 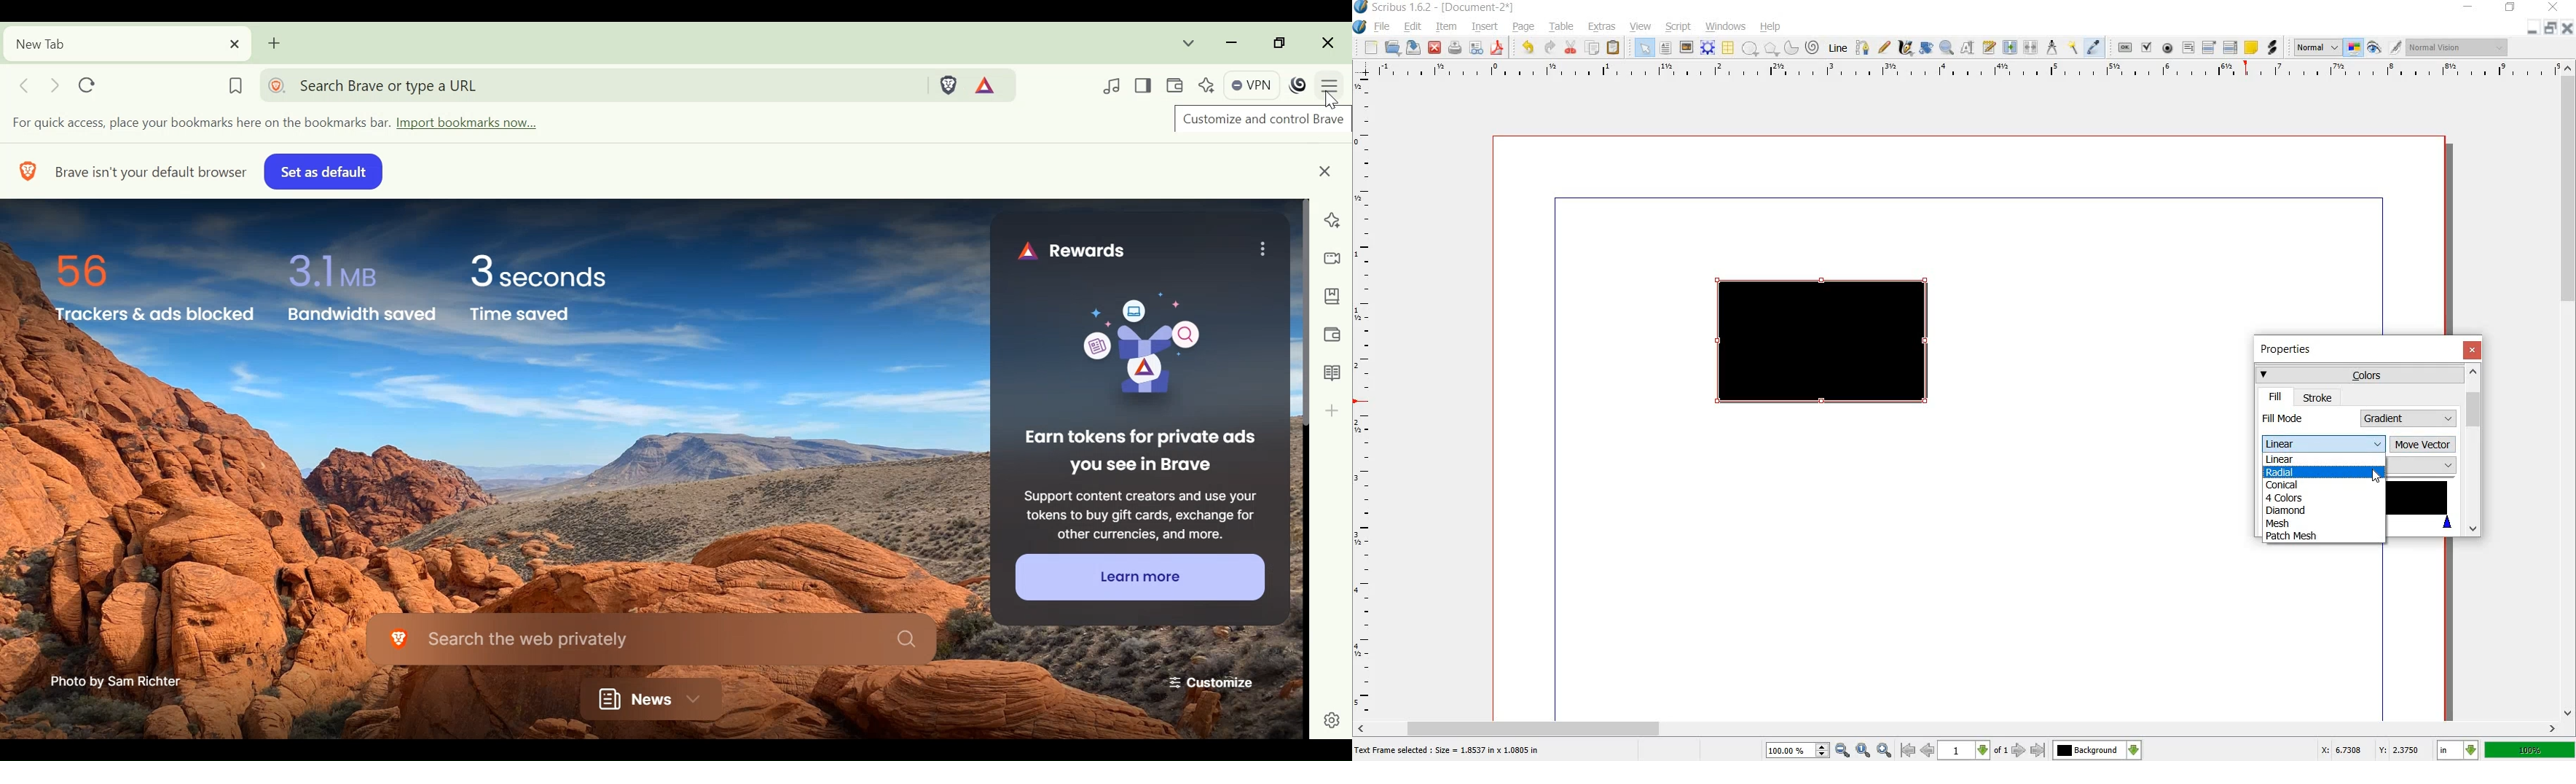 What do you see at coordinates (645, 696) in the screenshot?
I see `News` at bounding box center [645, 696].